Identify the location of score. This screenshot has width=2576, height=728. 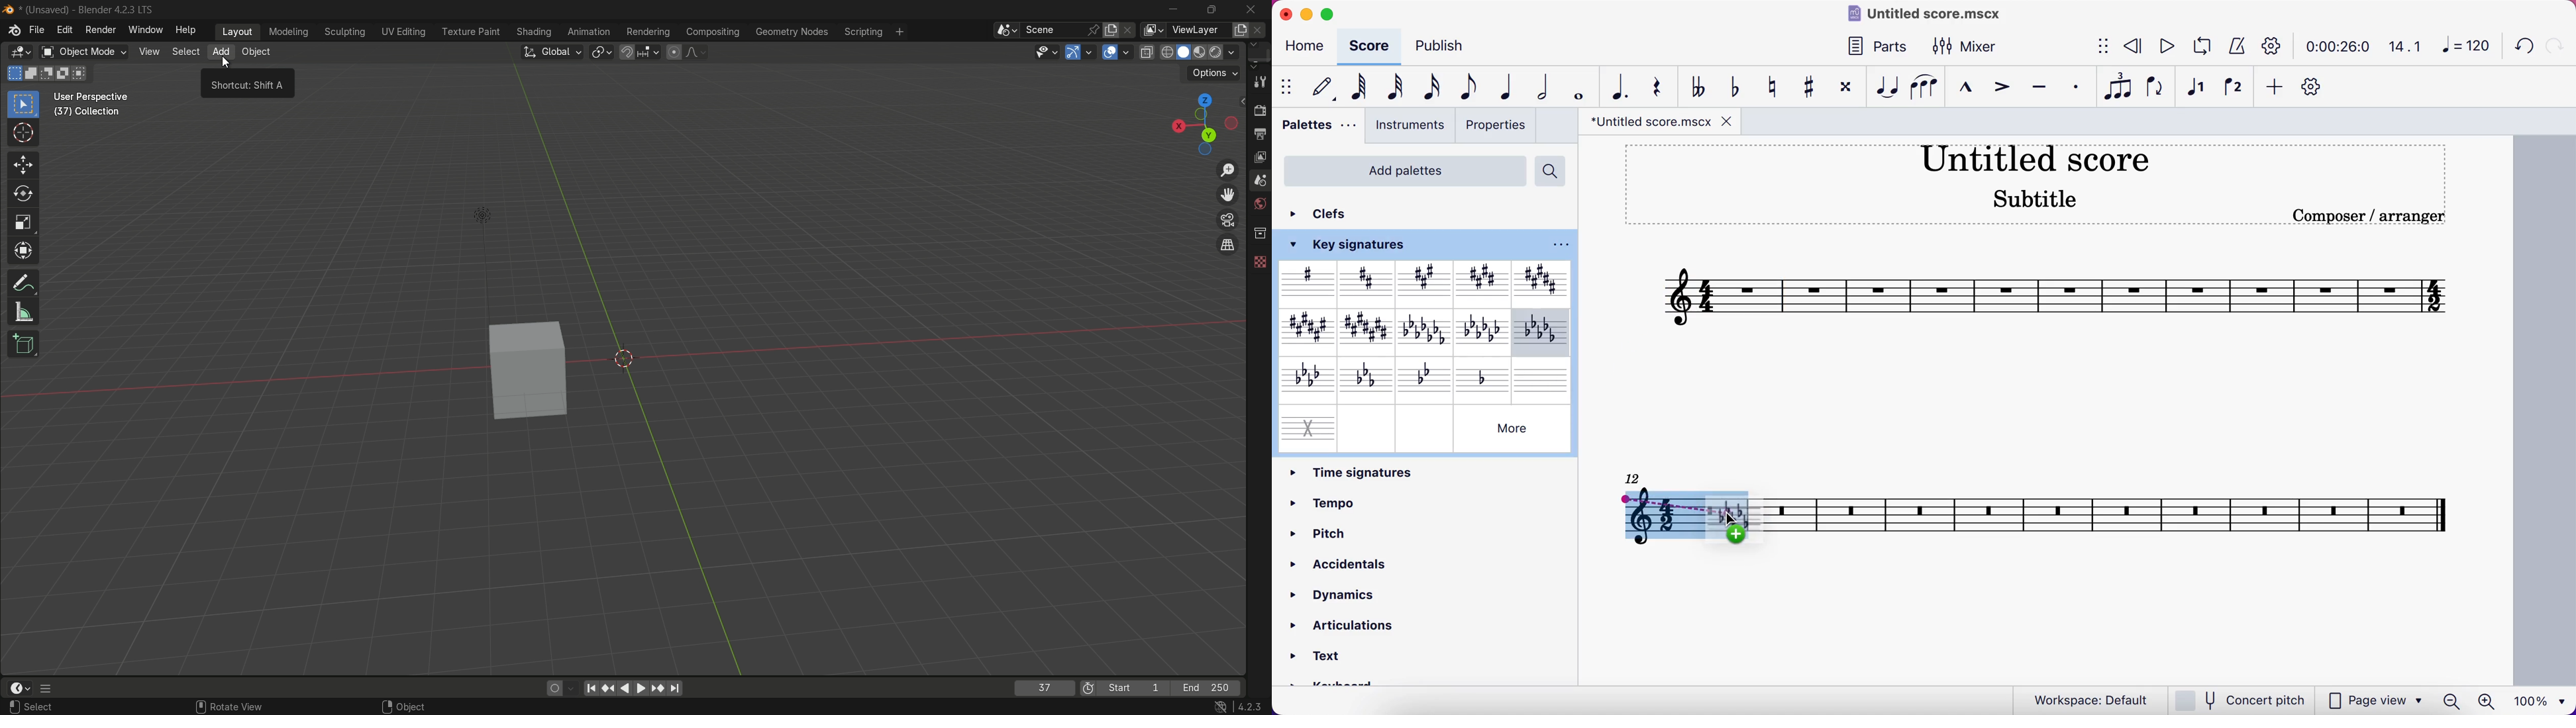
(1371, 46).